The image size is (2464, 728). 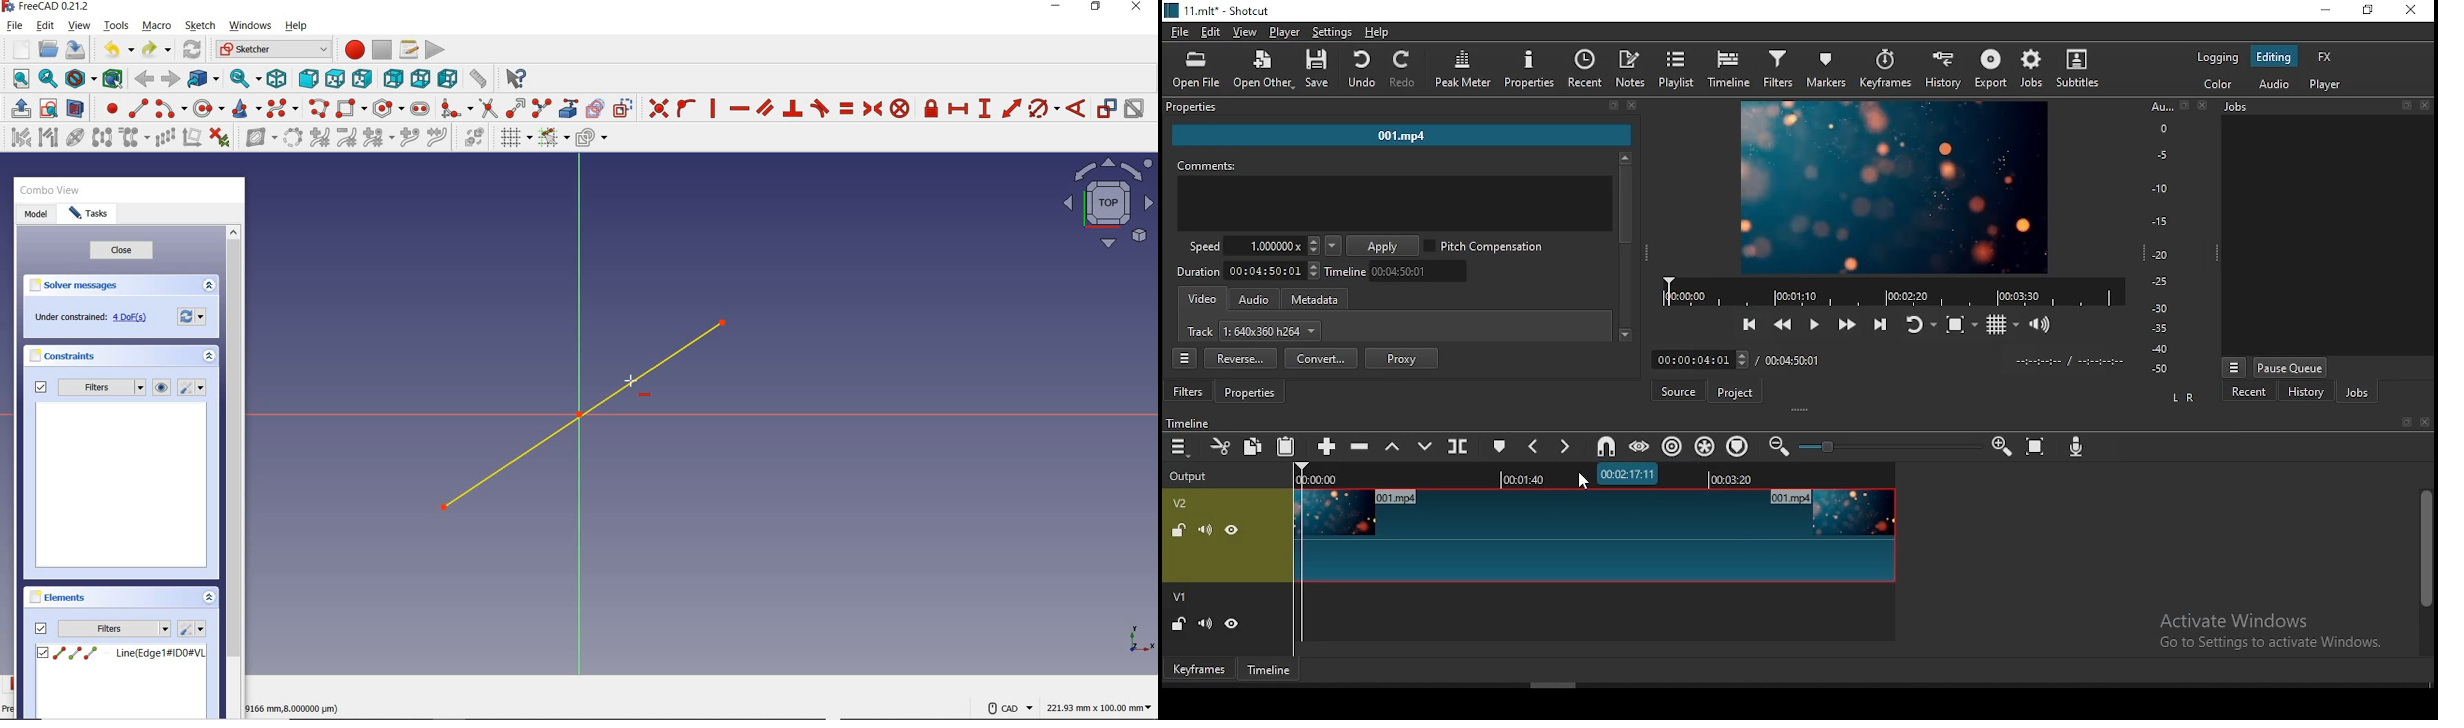 What do you see at coordinates (119, 251) in the screenshot?
I see `CLOSE` at bounding box center [119, 251].